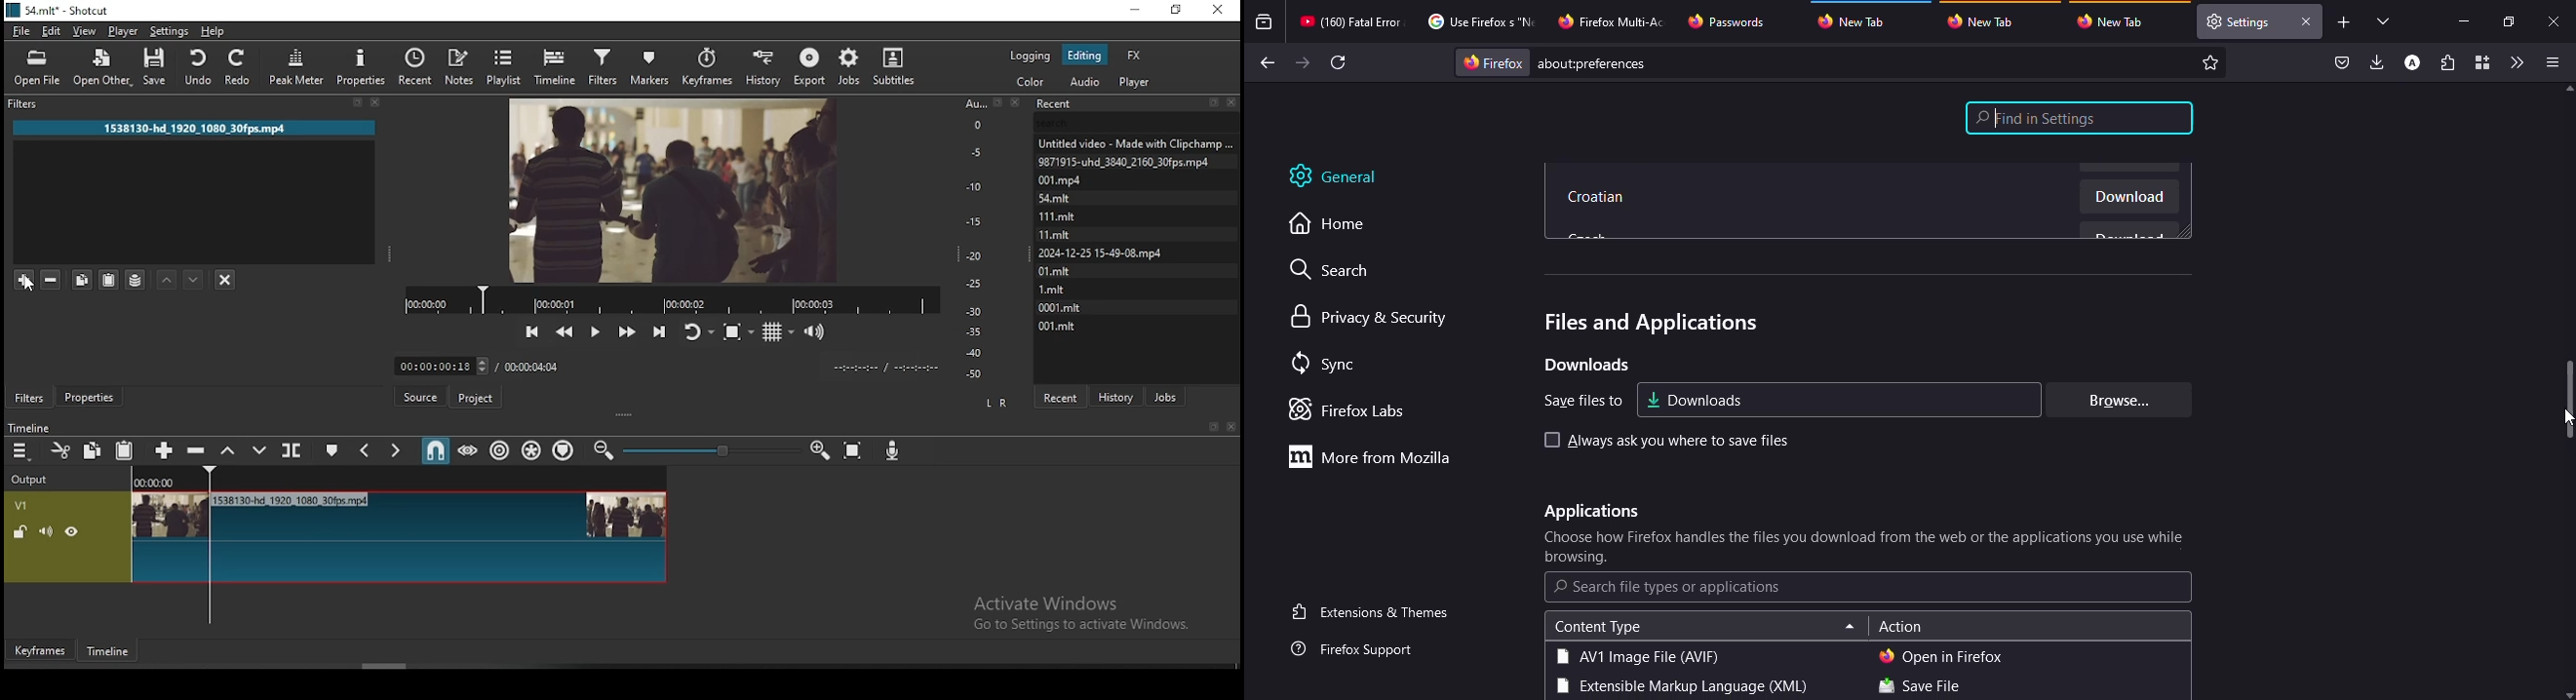 This screenshot has width=2576, height=700. Describe the element at coordinates (217, 31) in the screenshot. I see `help` at that location.